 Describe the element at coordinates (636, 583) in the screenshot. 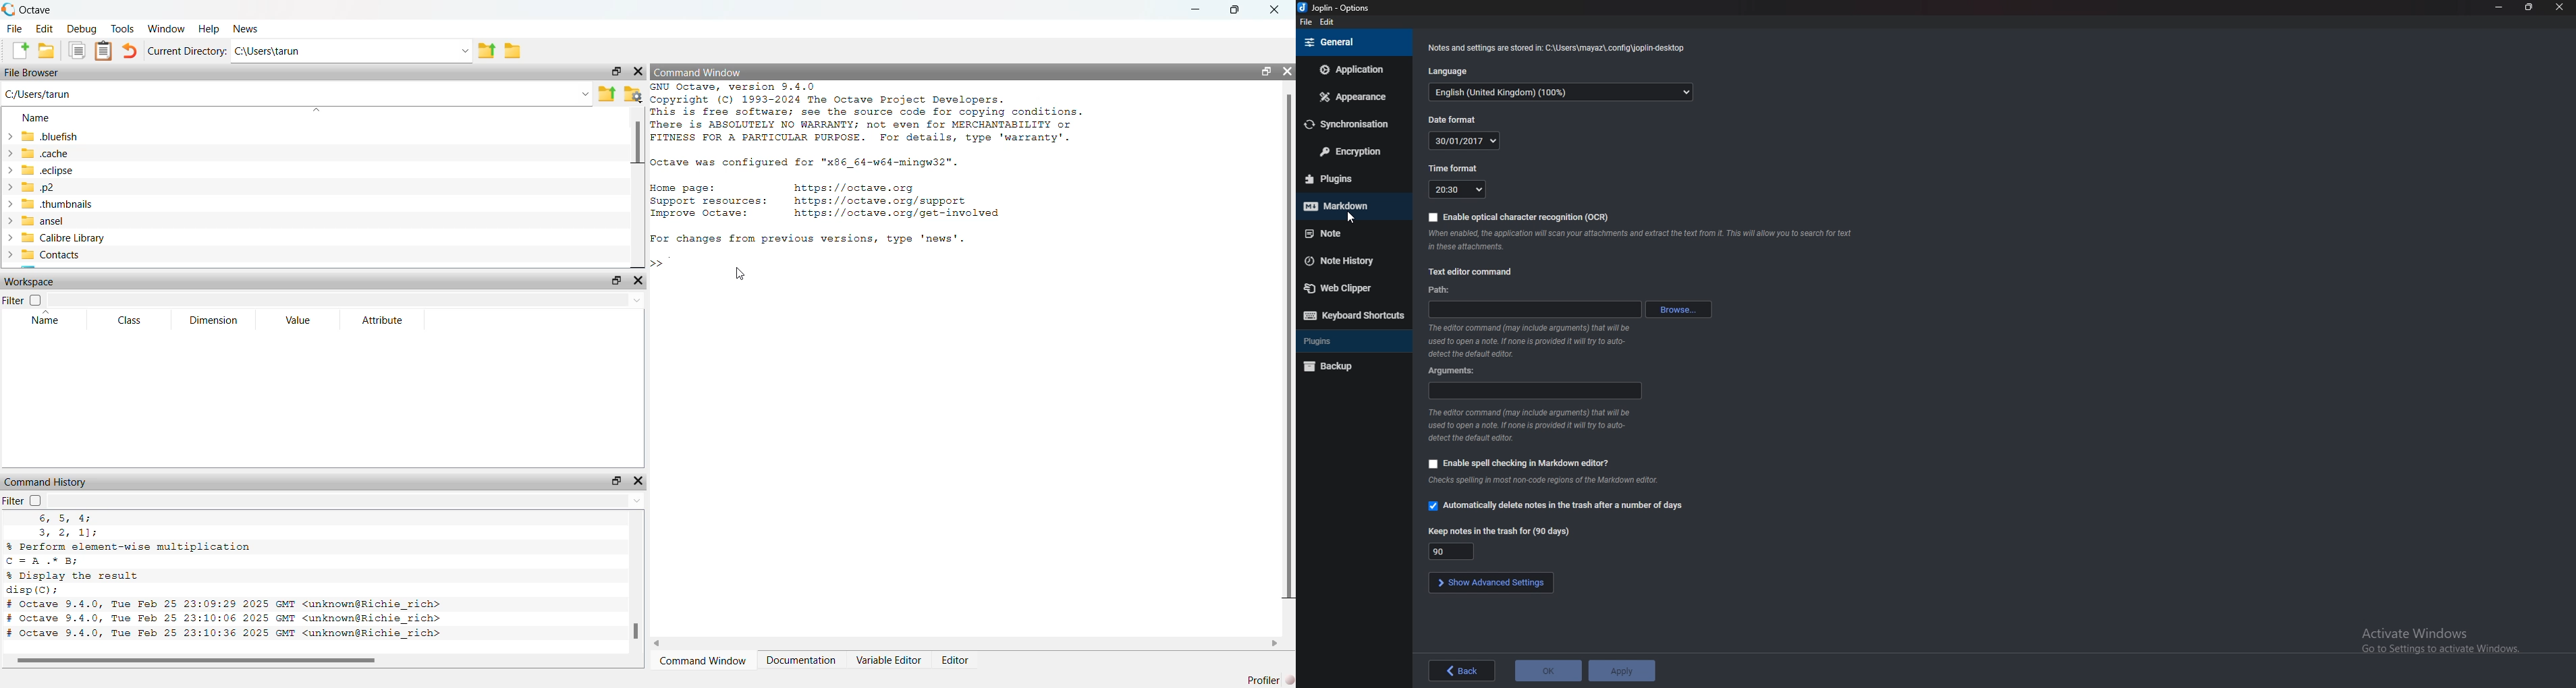

I see `Scroll` at that location.